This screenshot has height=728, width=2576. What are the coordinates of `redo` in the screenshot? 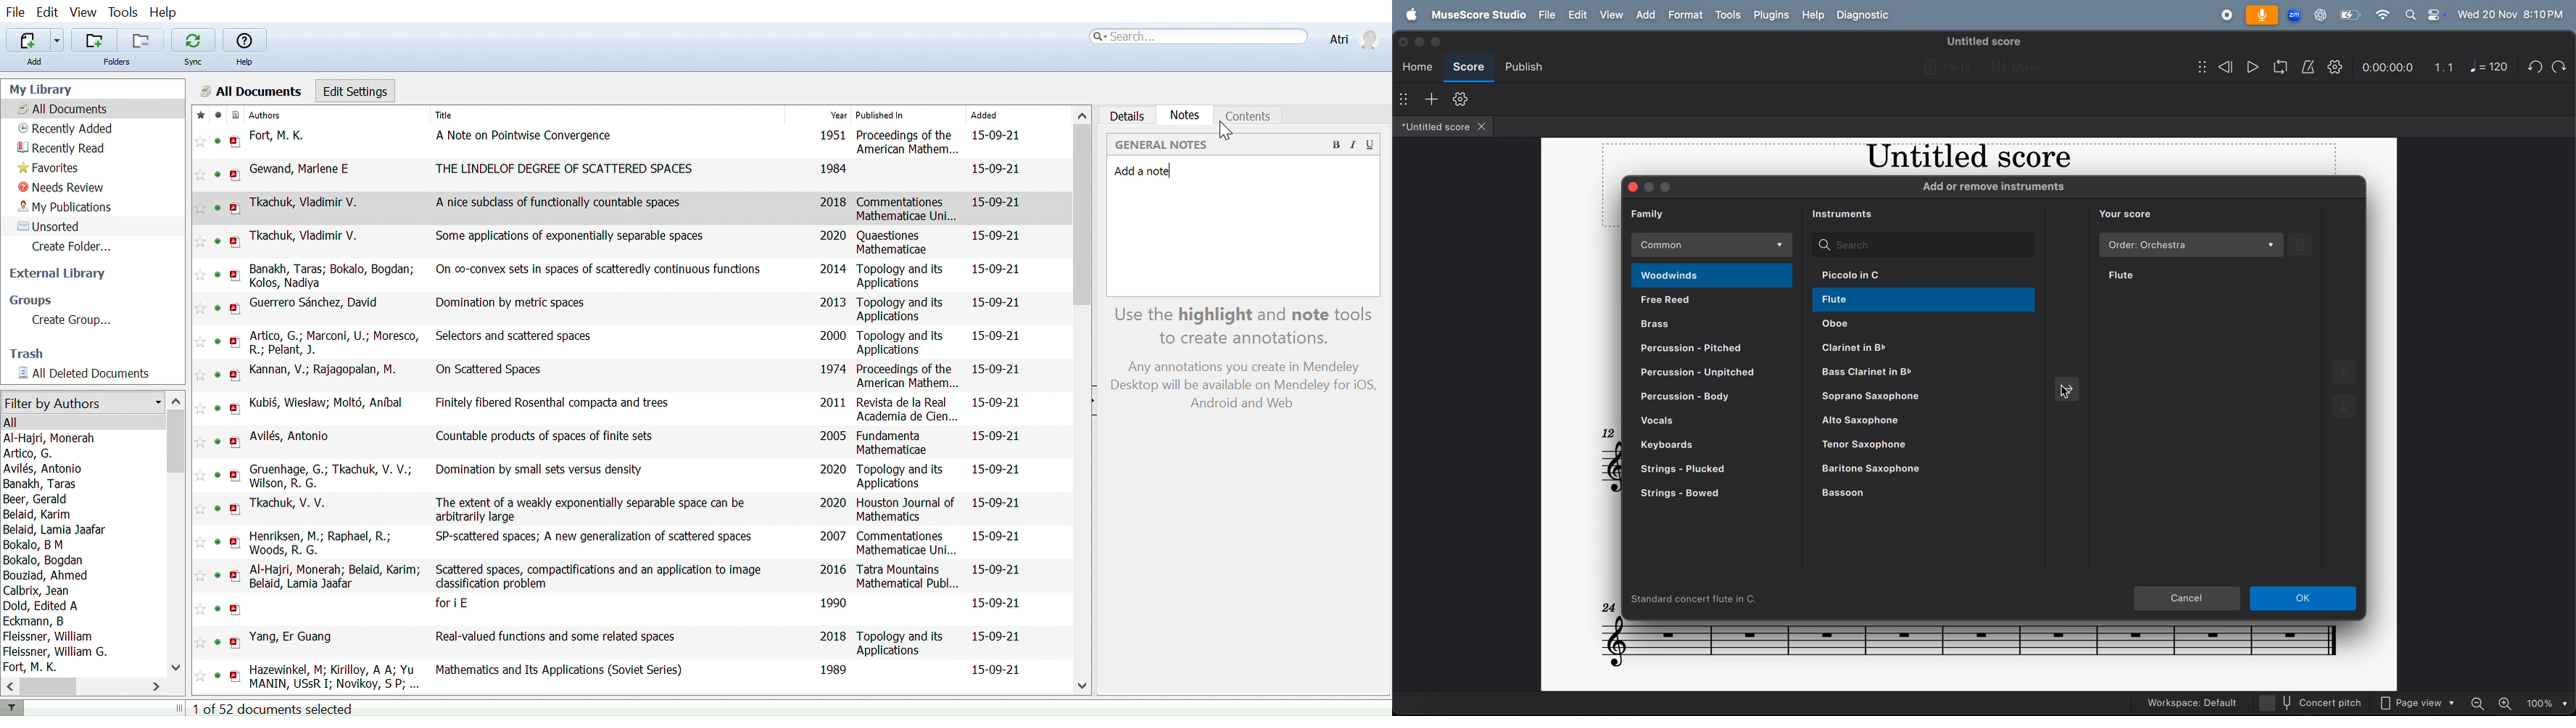 It's located at (2562, 68).